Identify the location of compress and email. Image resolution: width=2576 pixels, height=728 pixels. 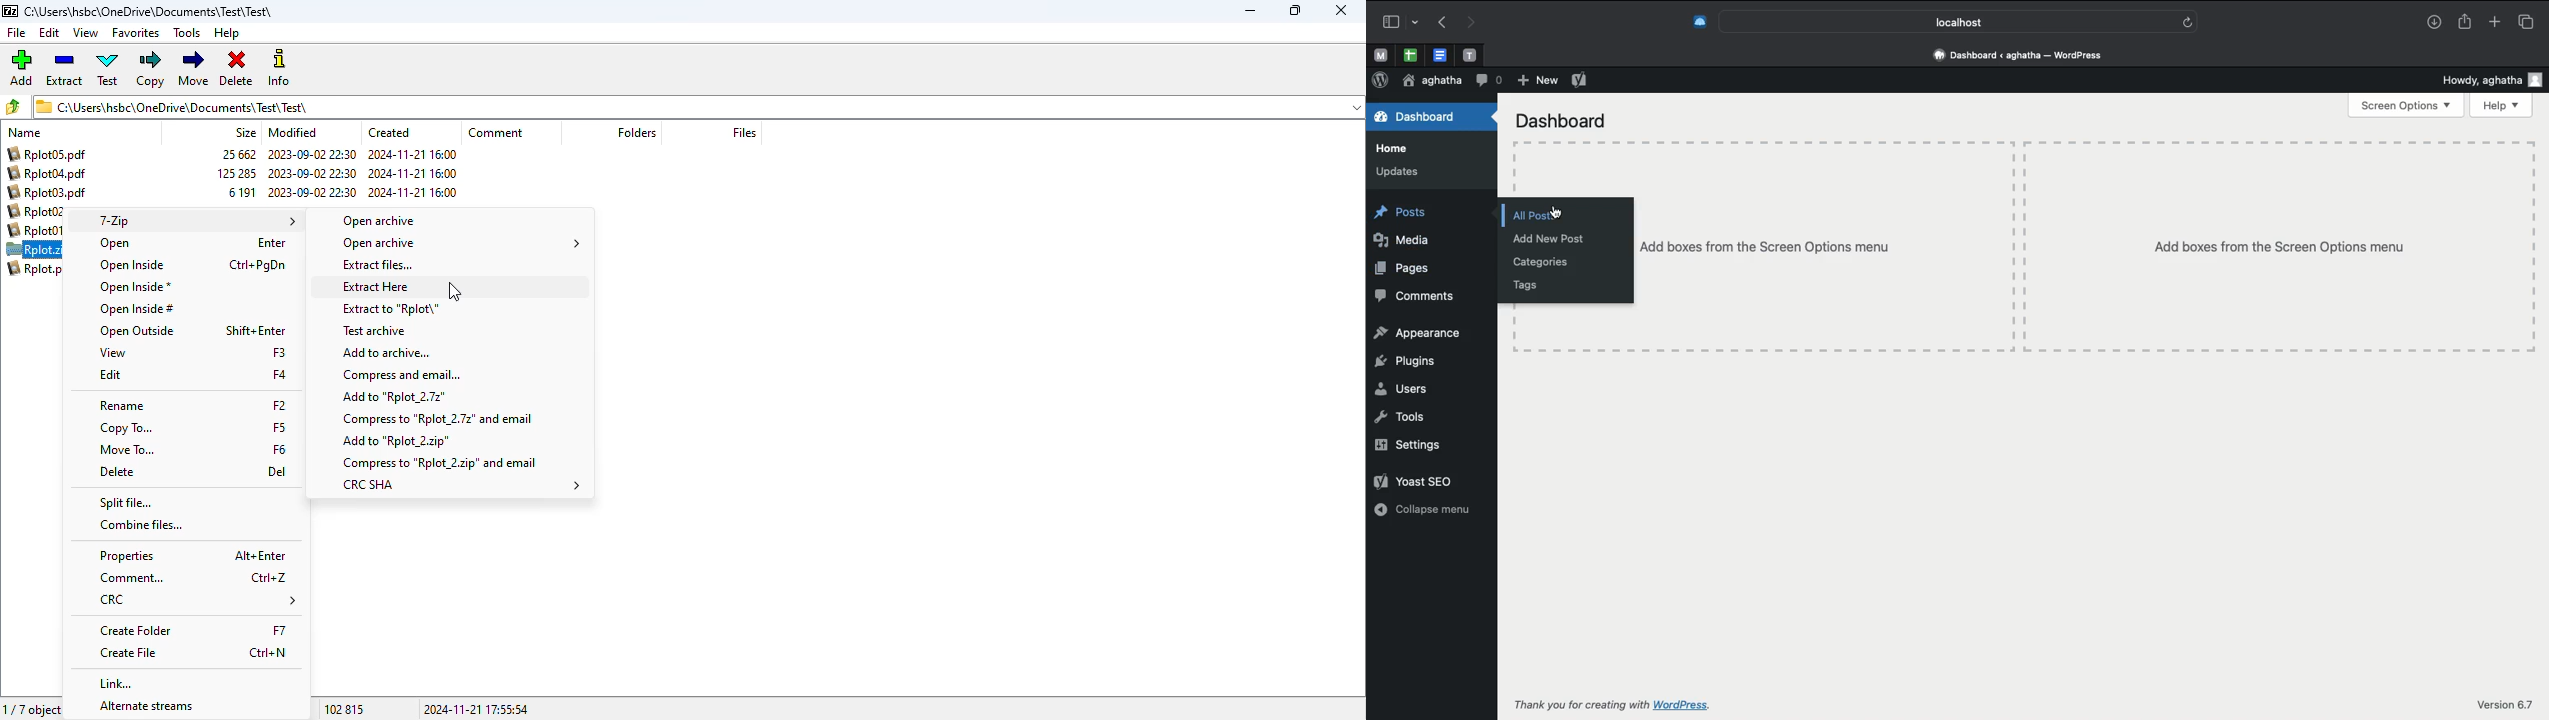
(401, 374).